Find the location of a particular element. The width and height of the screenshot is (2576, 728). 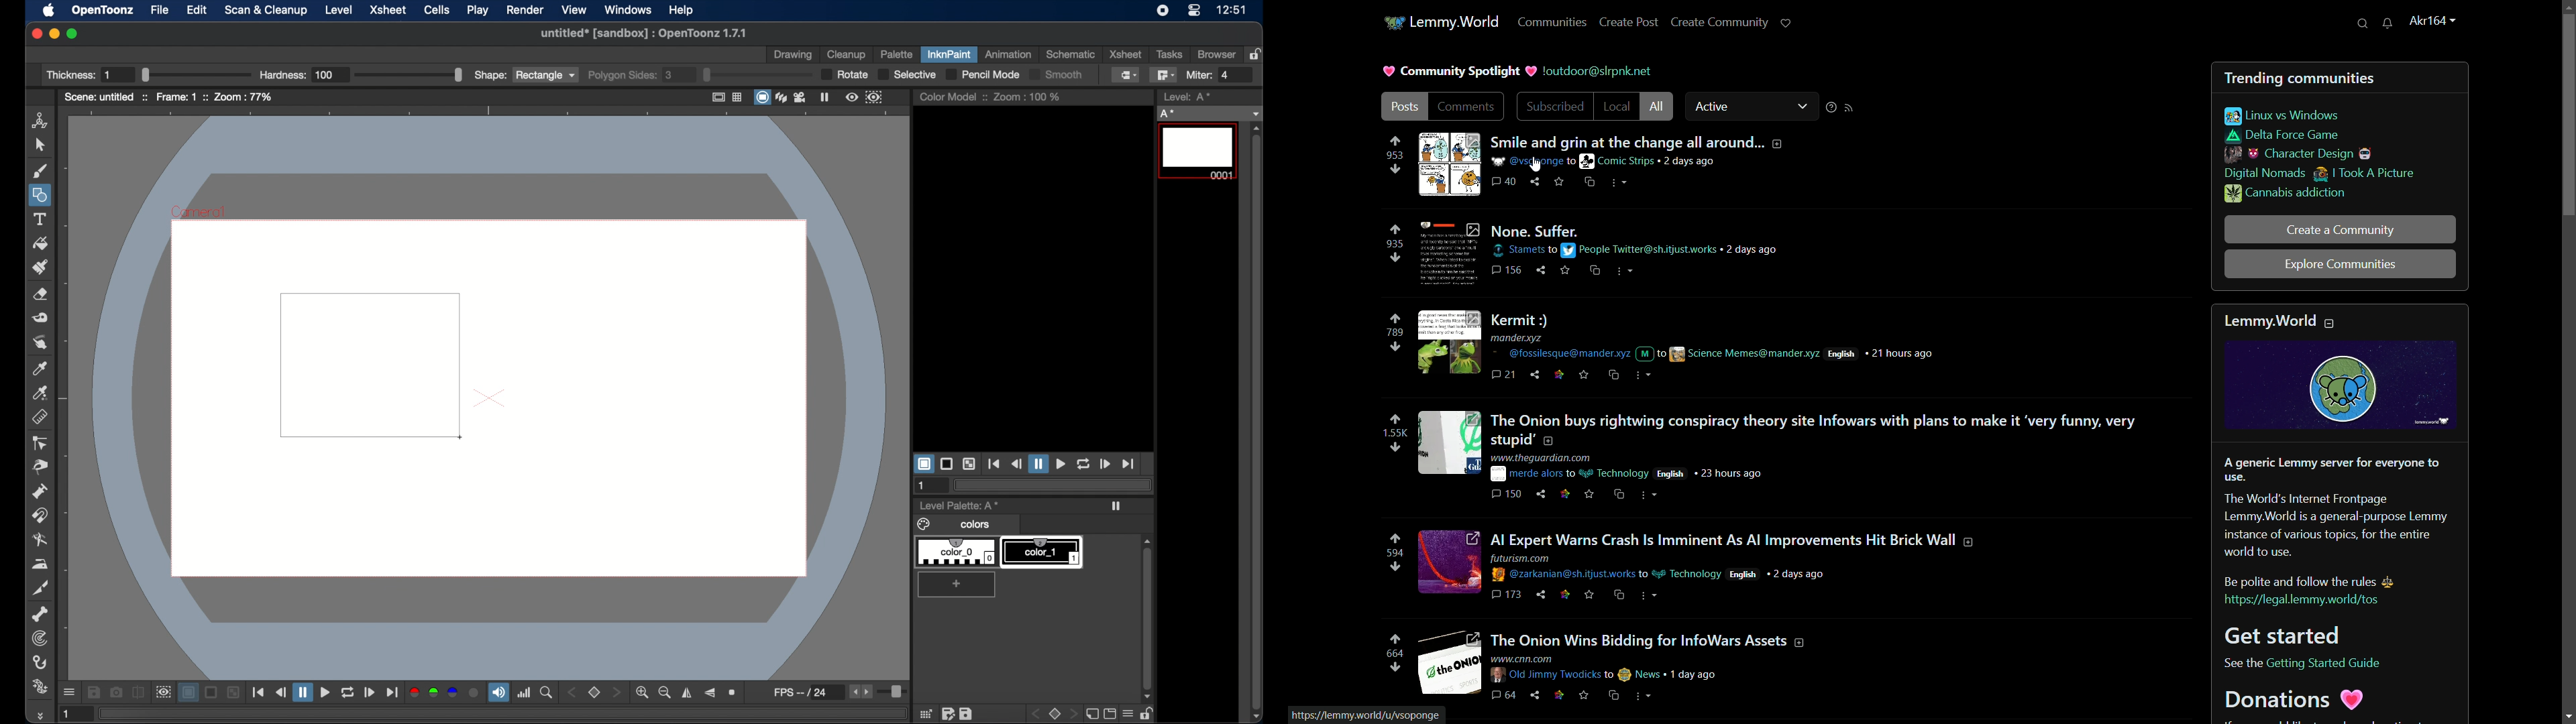

link is located at coordinates (1560, 375).